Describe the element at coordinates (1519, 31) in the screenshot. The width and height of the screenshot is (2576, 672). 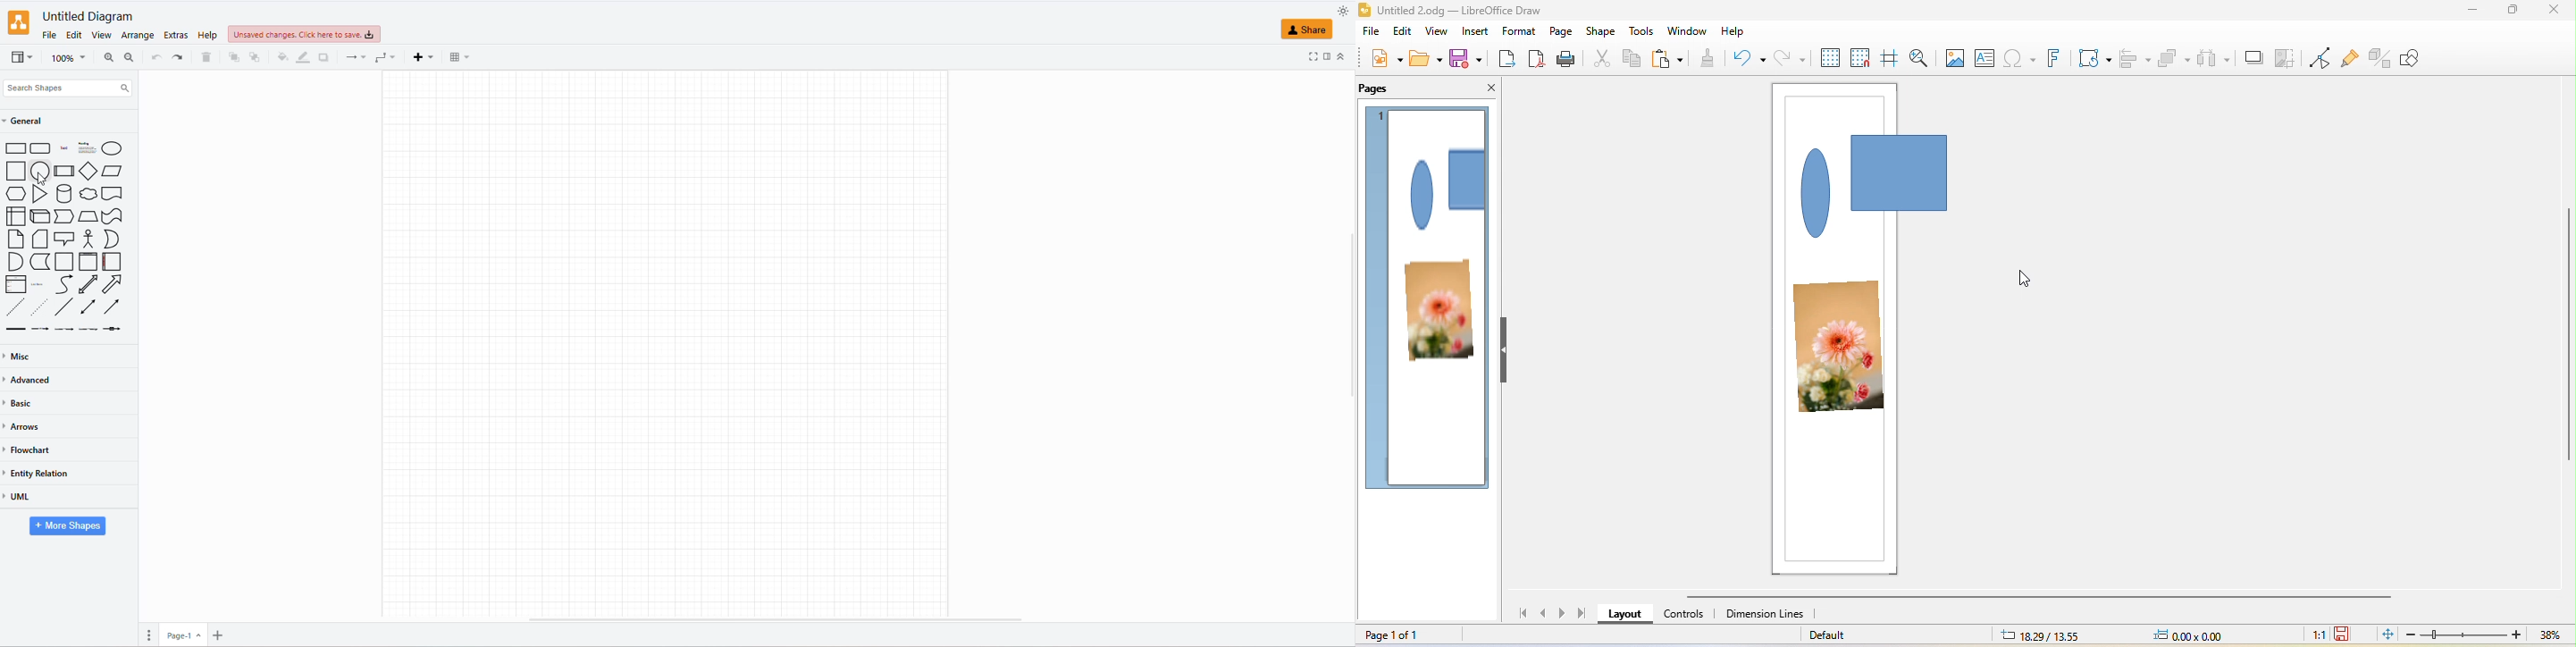
I see `format` at that location.